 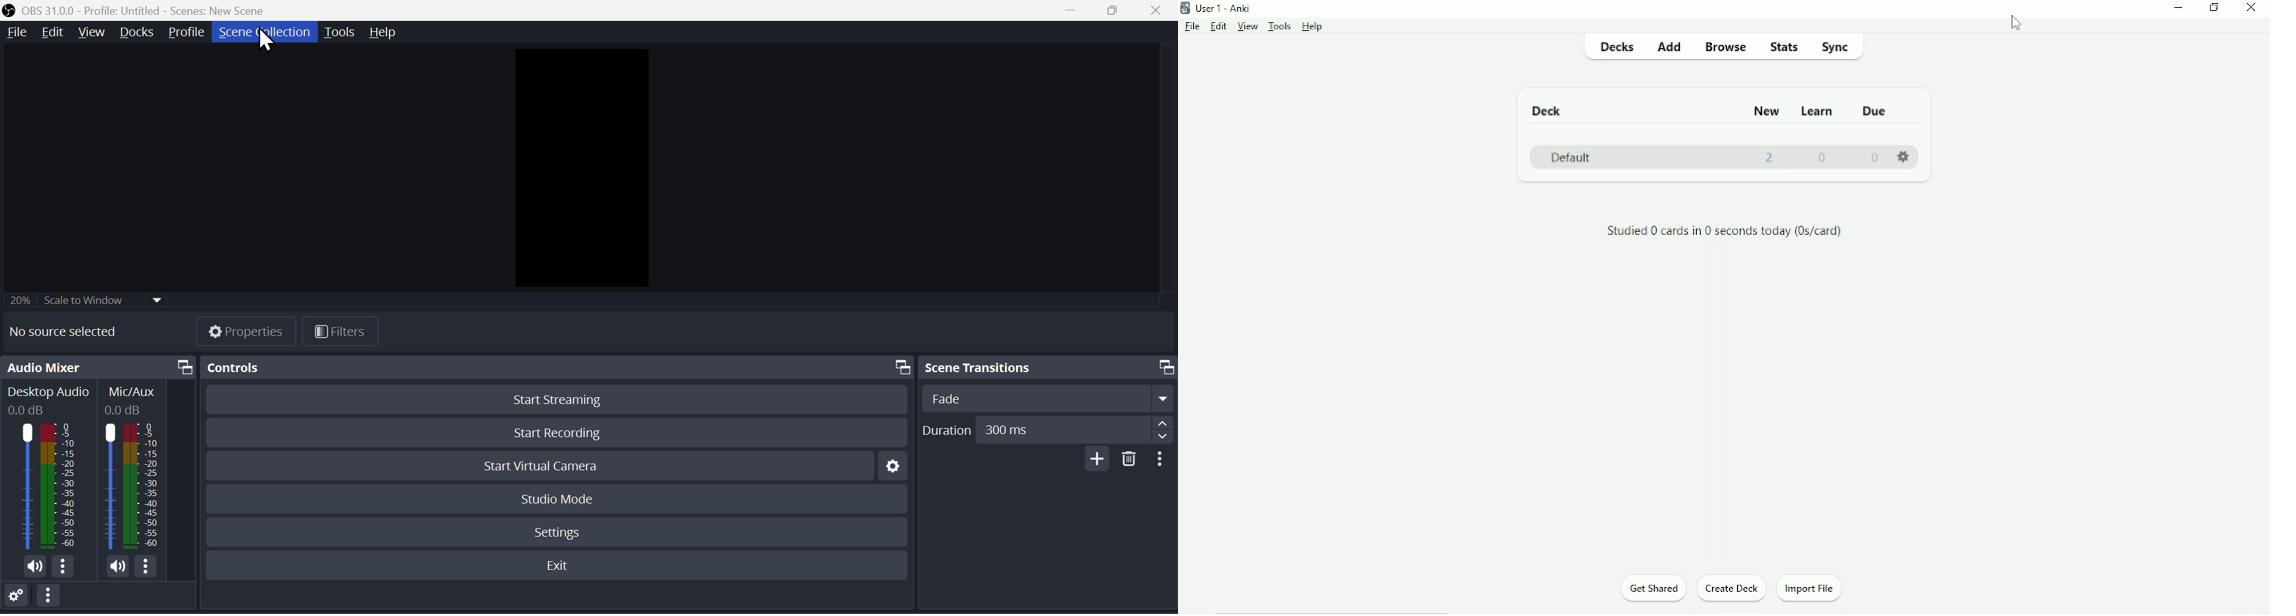 I want to click on Close, so click(x=2252, y=8).